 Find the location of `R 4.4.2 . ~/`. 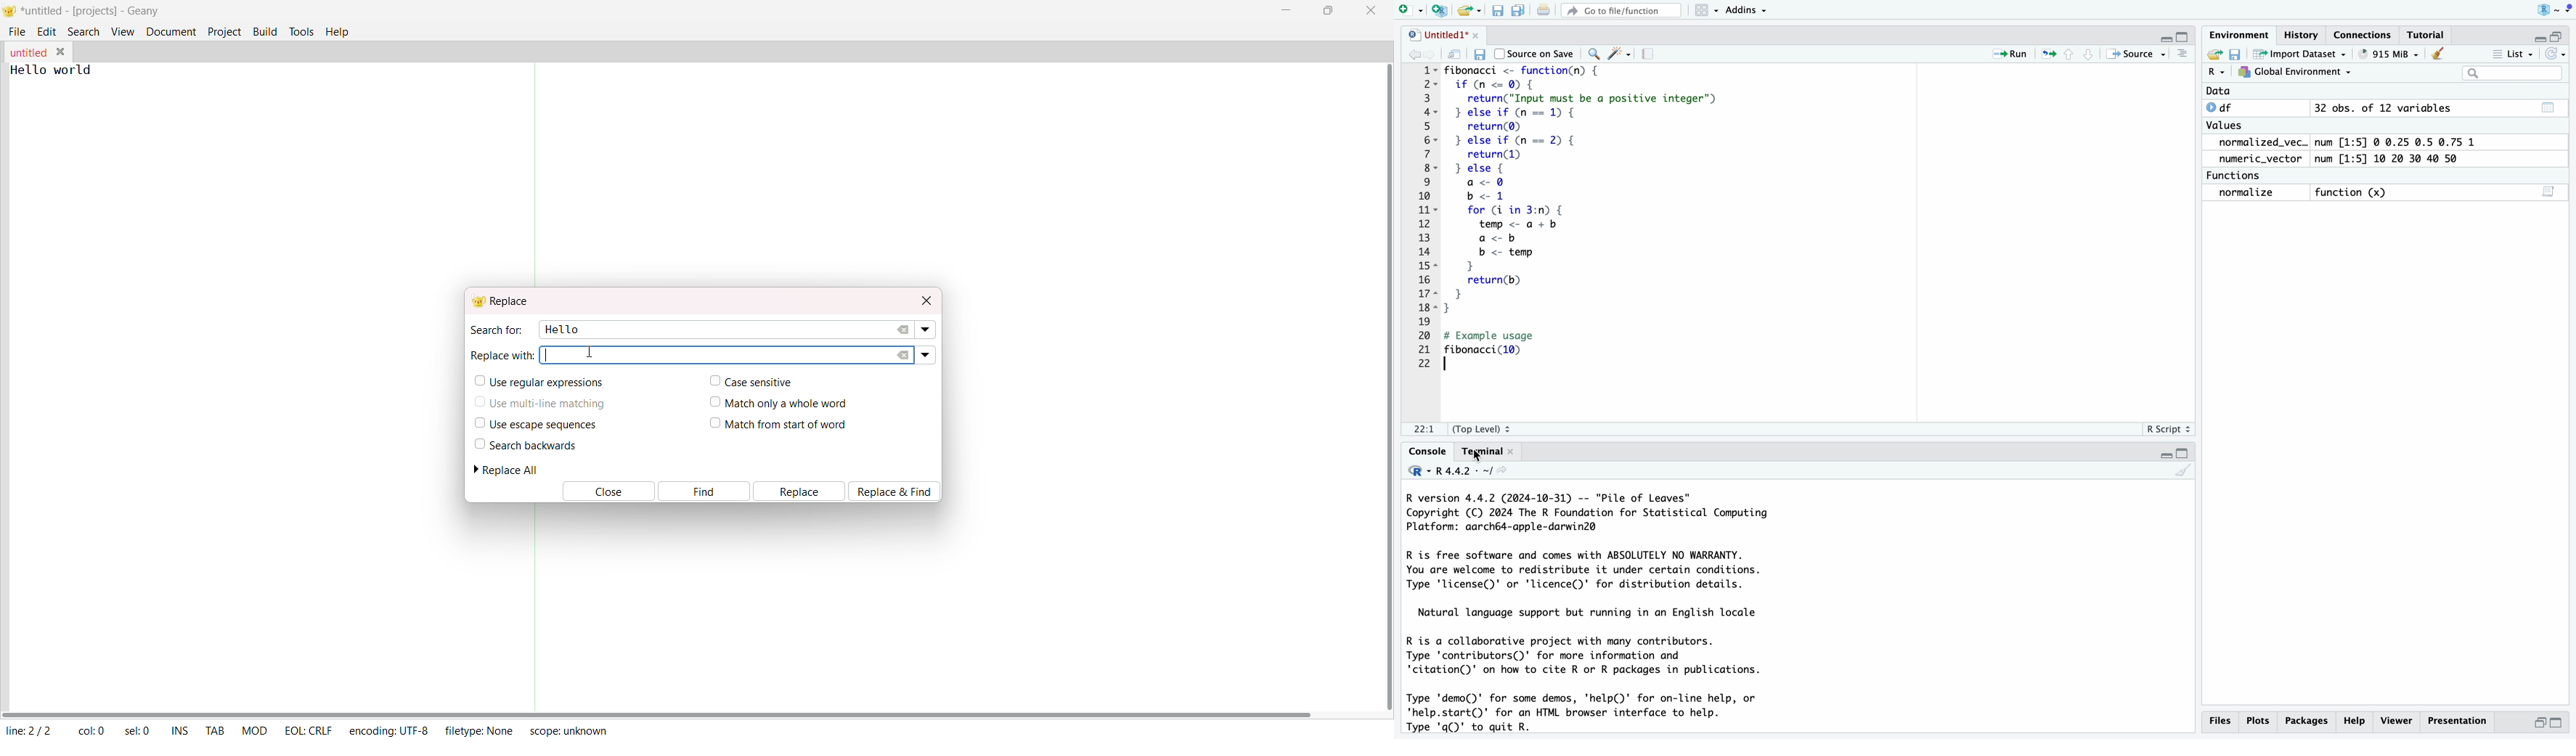

R 4.4.2 . ~/ is located at coordinates (1464, 472).